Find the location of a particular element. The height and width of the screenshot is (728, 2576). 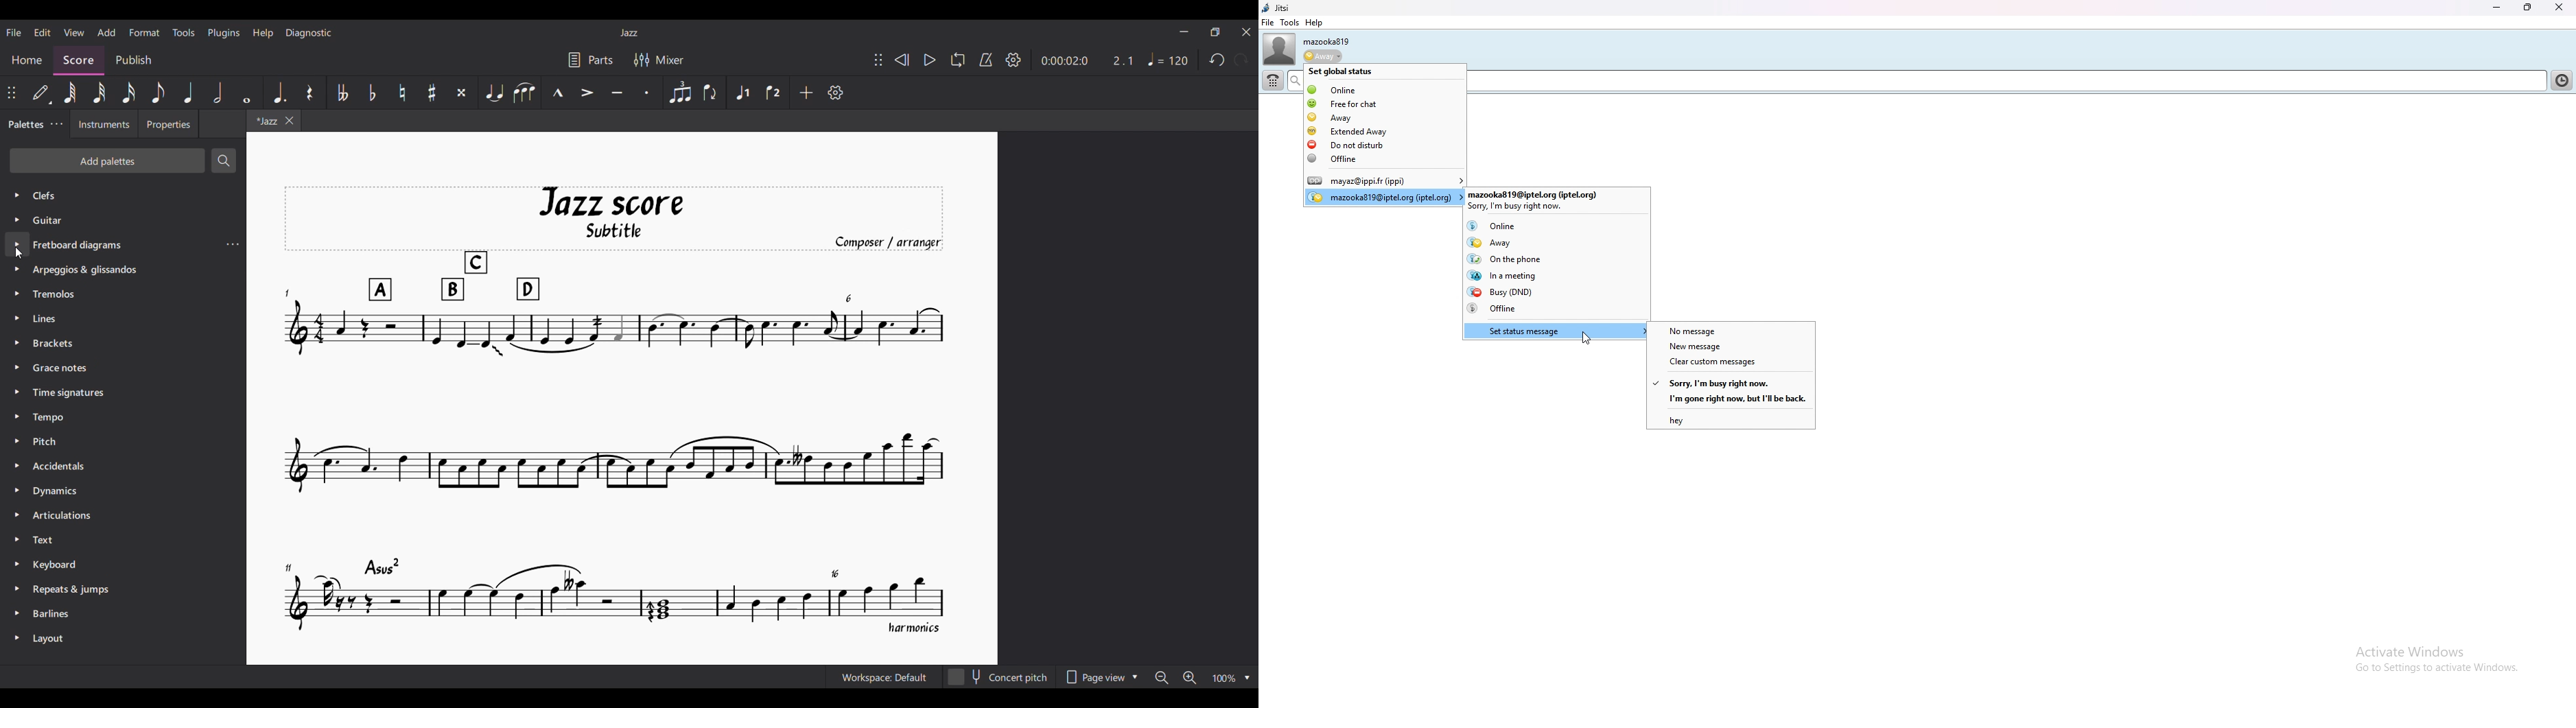

Add menu is located at coordinates (107, 33).